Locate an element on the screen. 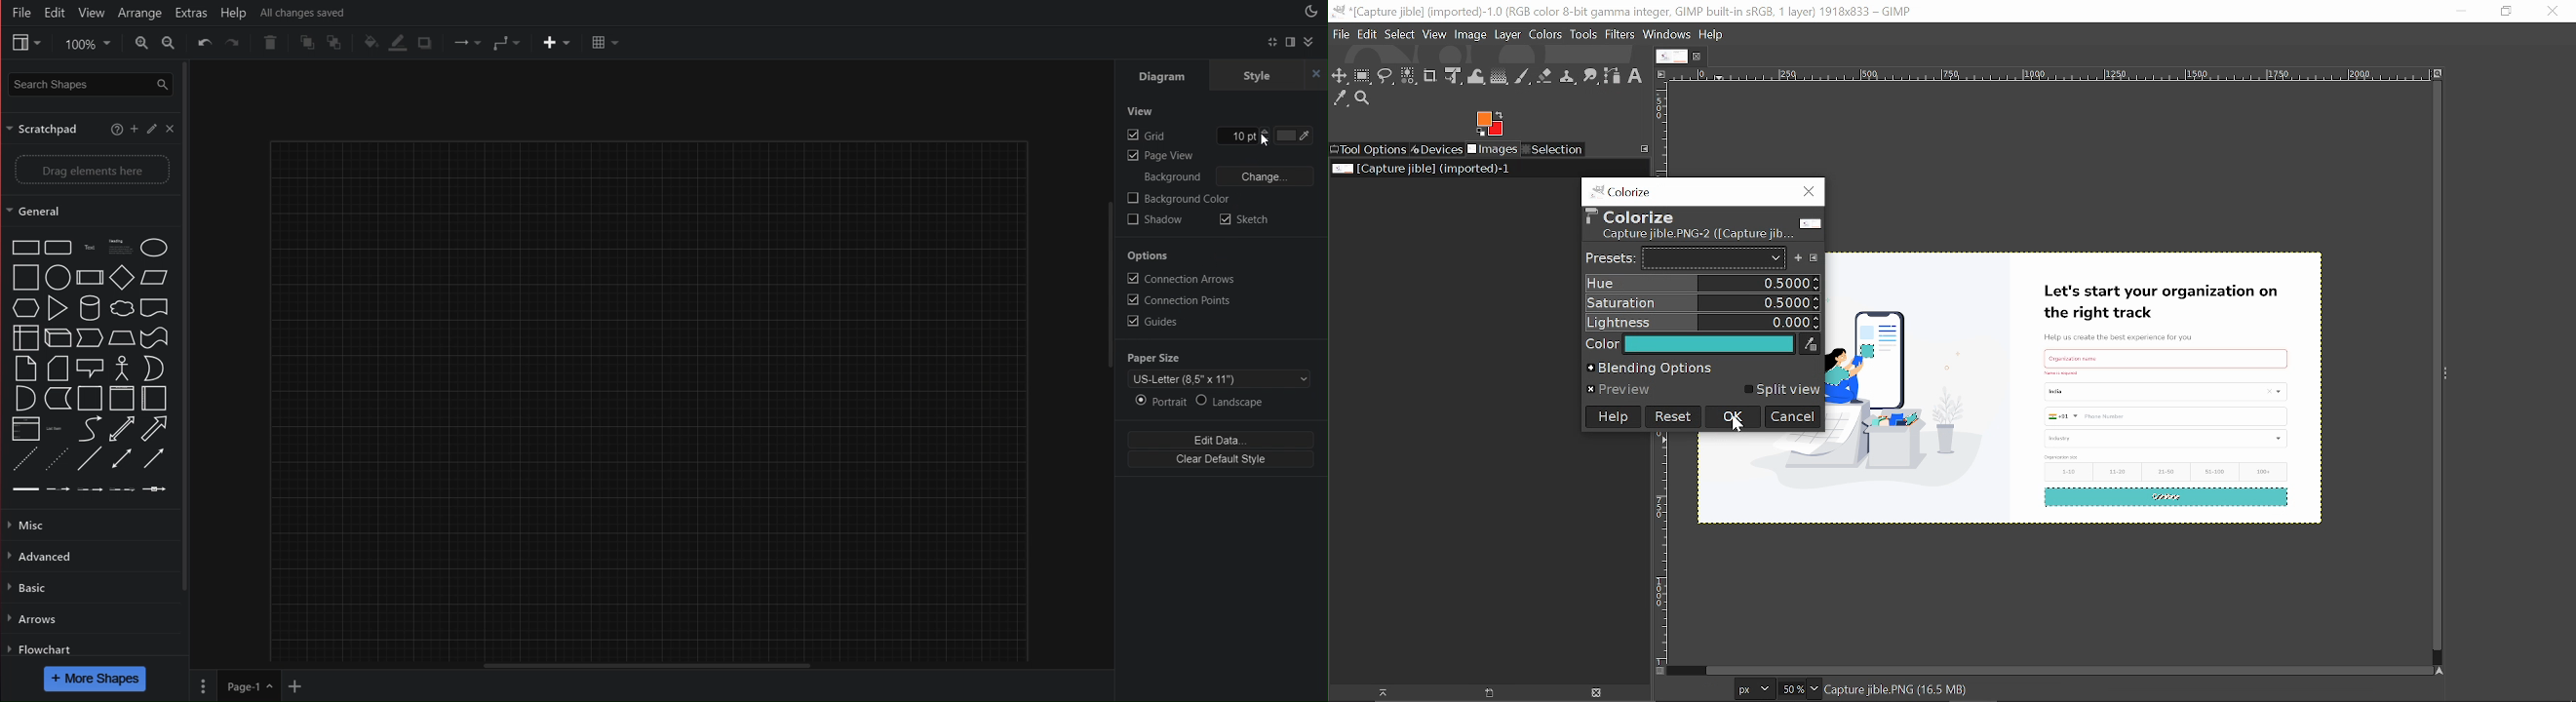  Clear Default Style is located at coordinates (1219, 458).